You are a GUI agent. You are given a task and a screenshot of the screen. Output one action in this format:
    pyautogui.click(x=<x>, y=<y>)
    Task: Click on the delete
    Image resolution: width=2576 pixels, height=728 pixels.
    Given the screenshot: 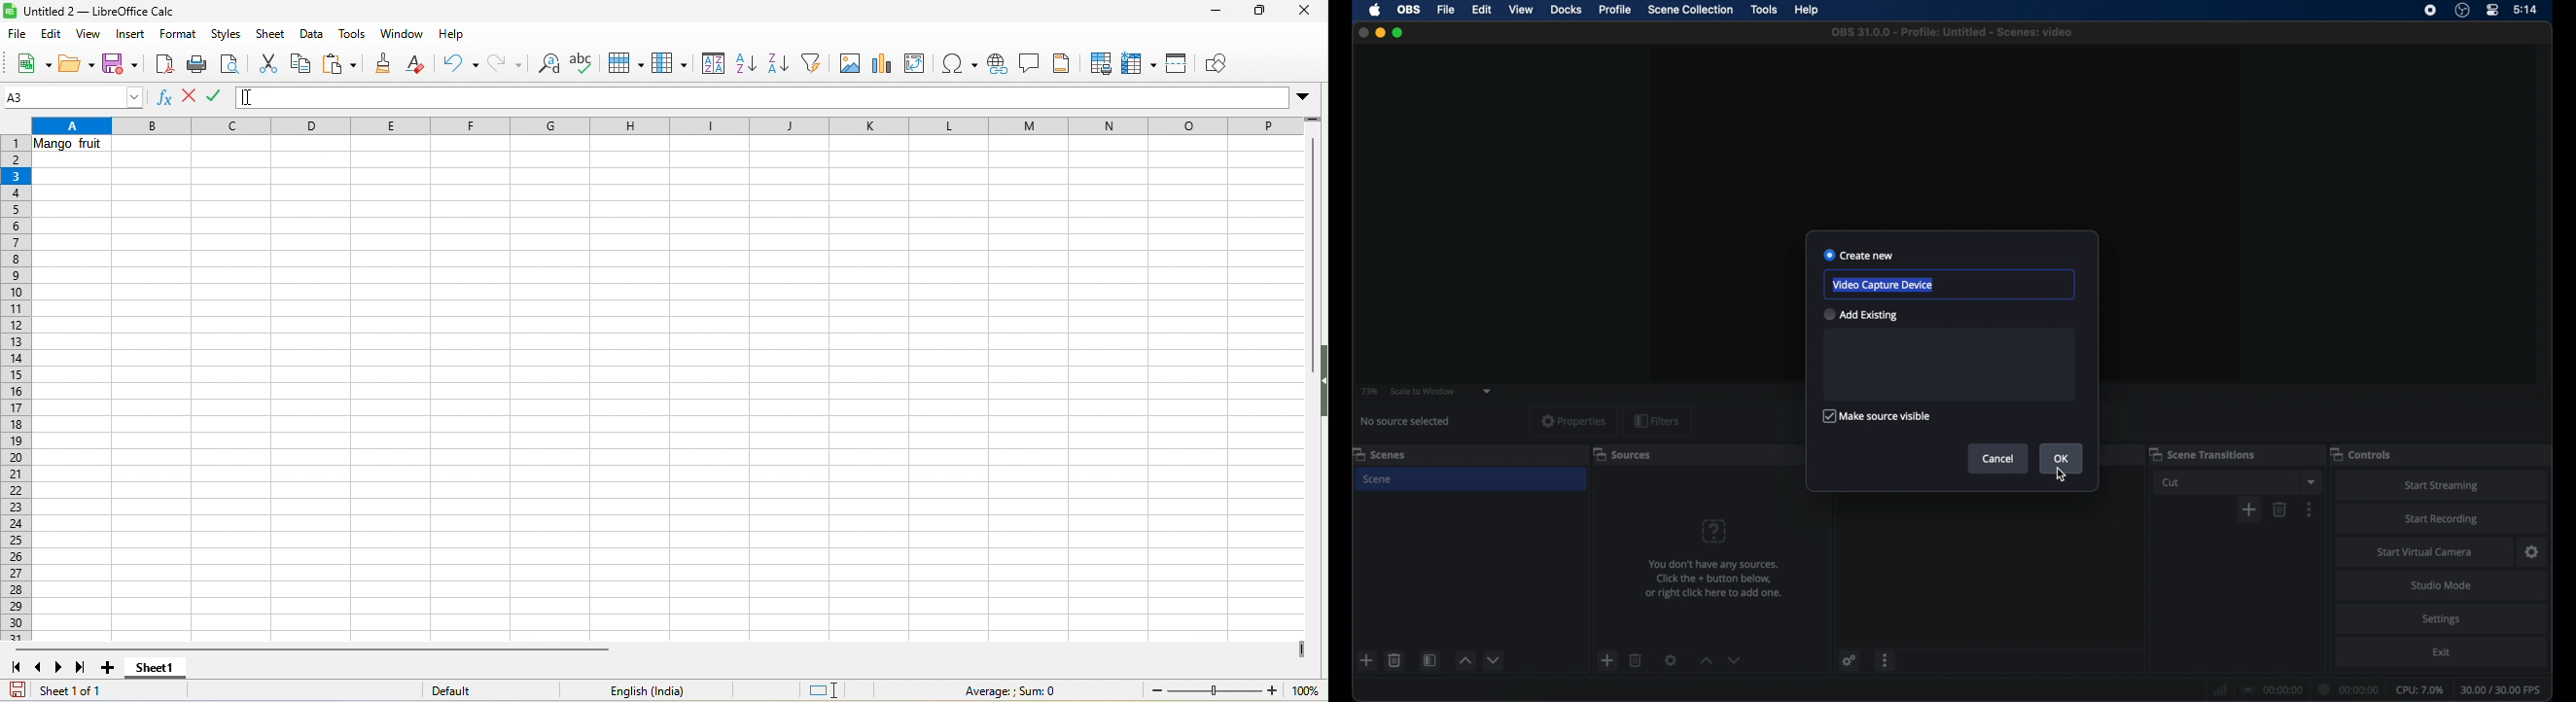 What is the action you would take?
    pyautogui.click(x=2280, y=510)
    